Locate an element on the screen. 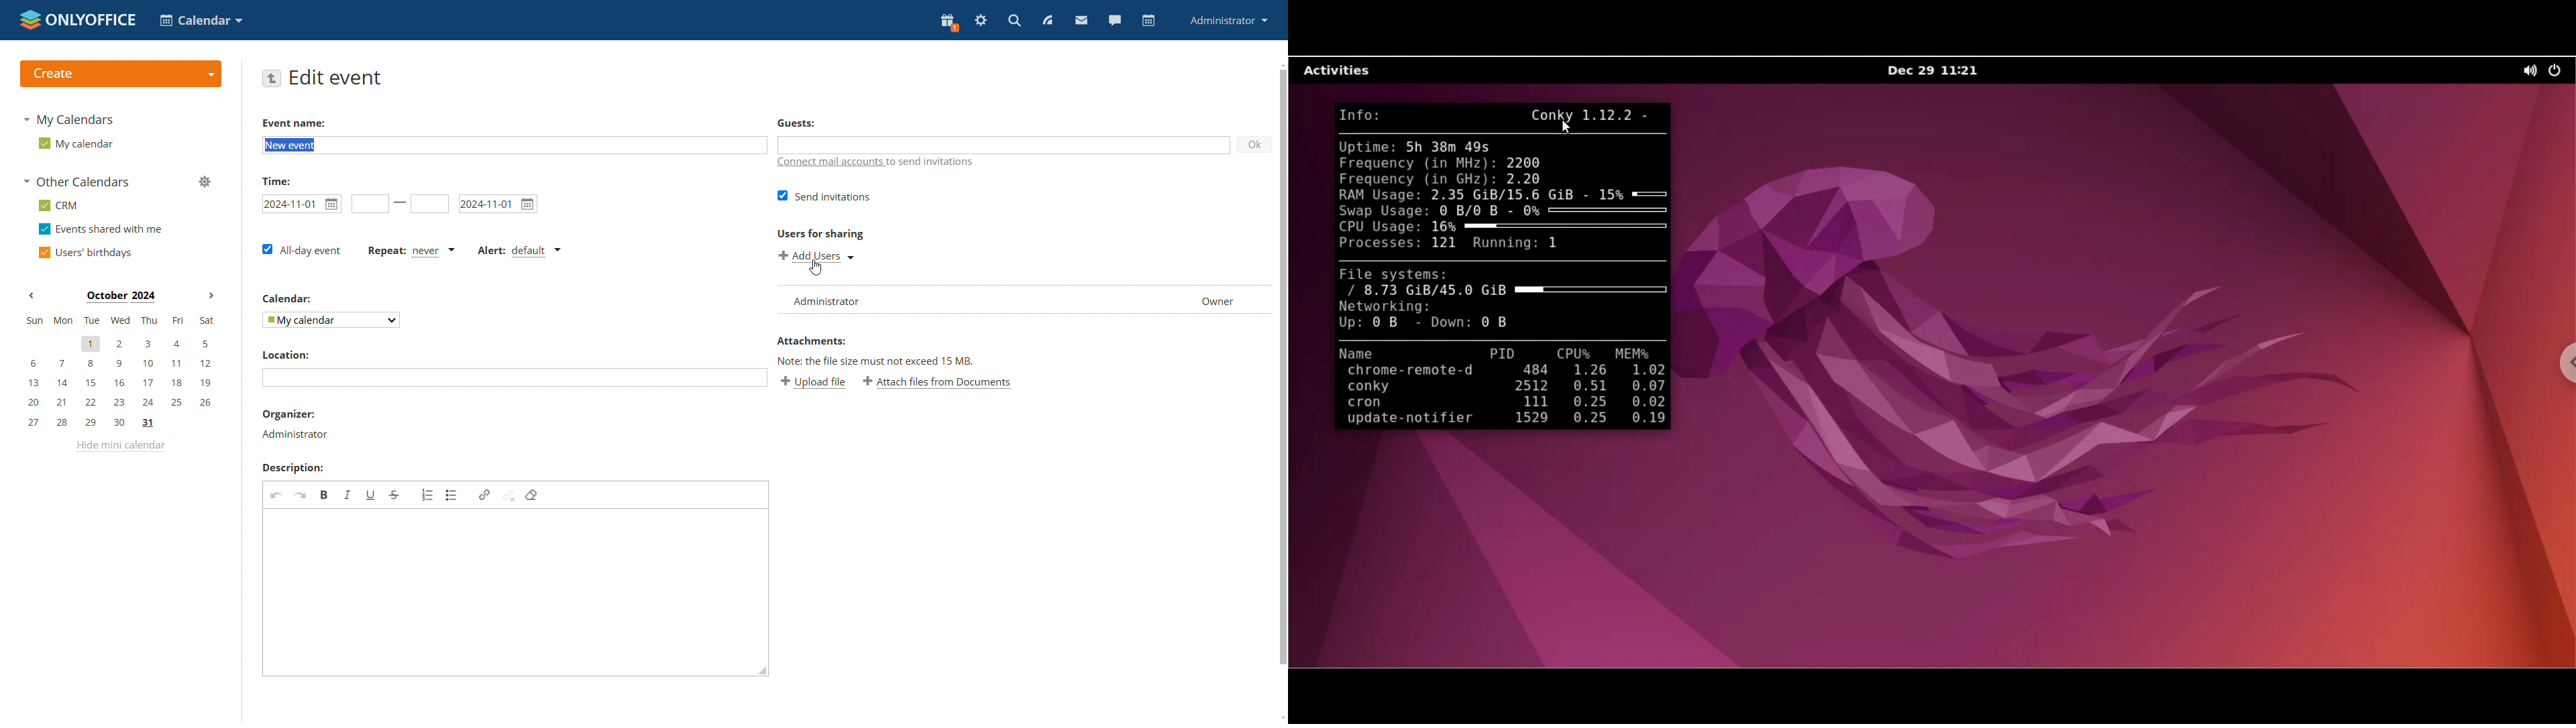 The image size is (2576, 728). all-day event checkbox is located at coordinates (302, 248).